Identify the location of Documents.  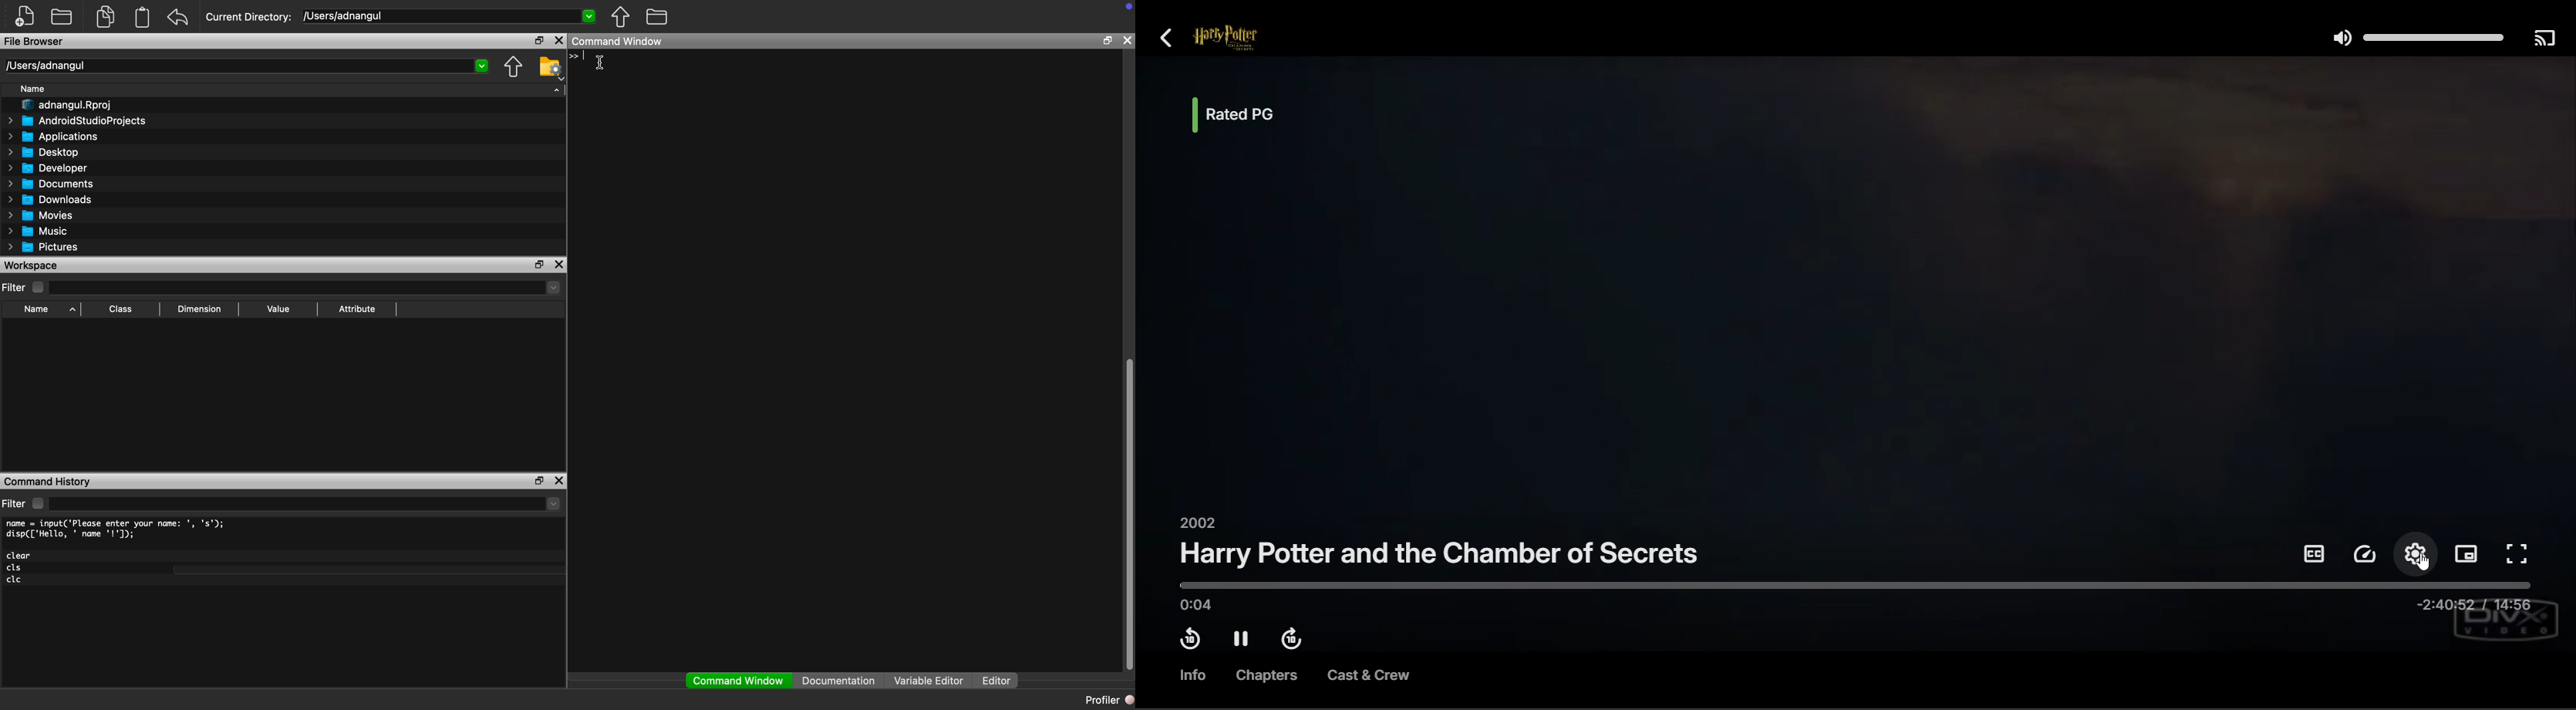
(53, 183).